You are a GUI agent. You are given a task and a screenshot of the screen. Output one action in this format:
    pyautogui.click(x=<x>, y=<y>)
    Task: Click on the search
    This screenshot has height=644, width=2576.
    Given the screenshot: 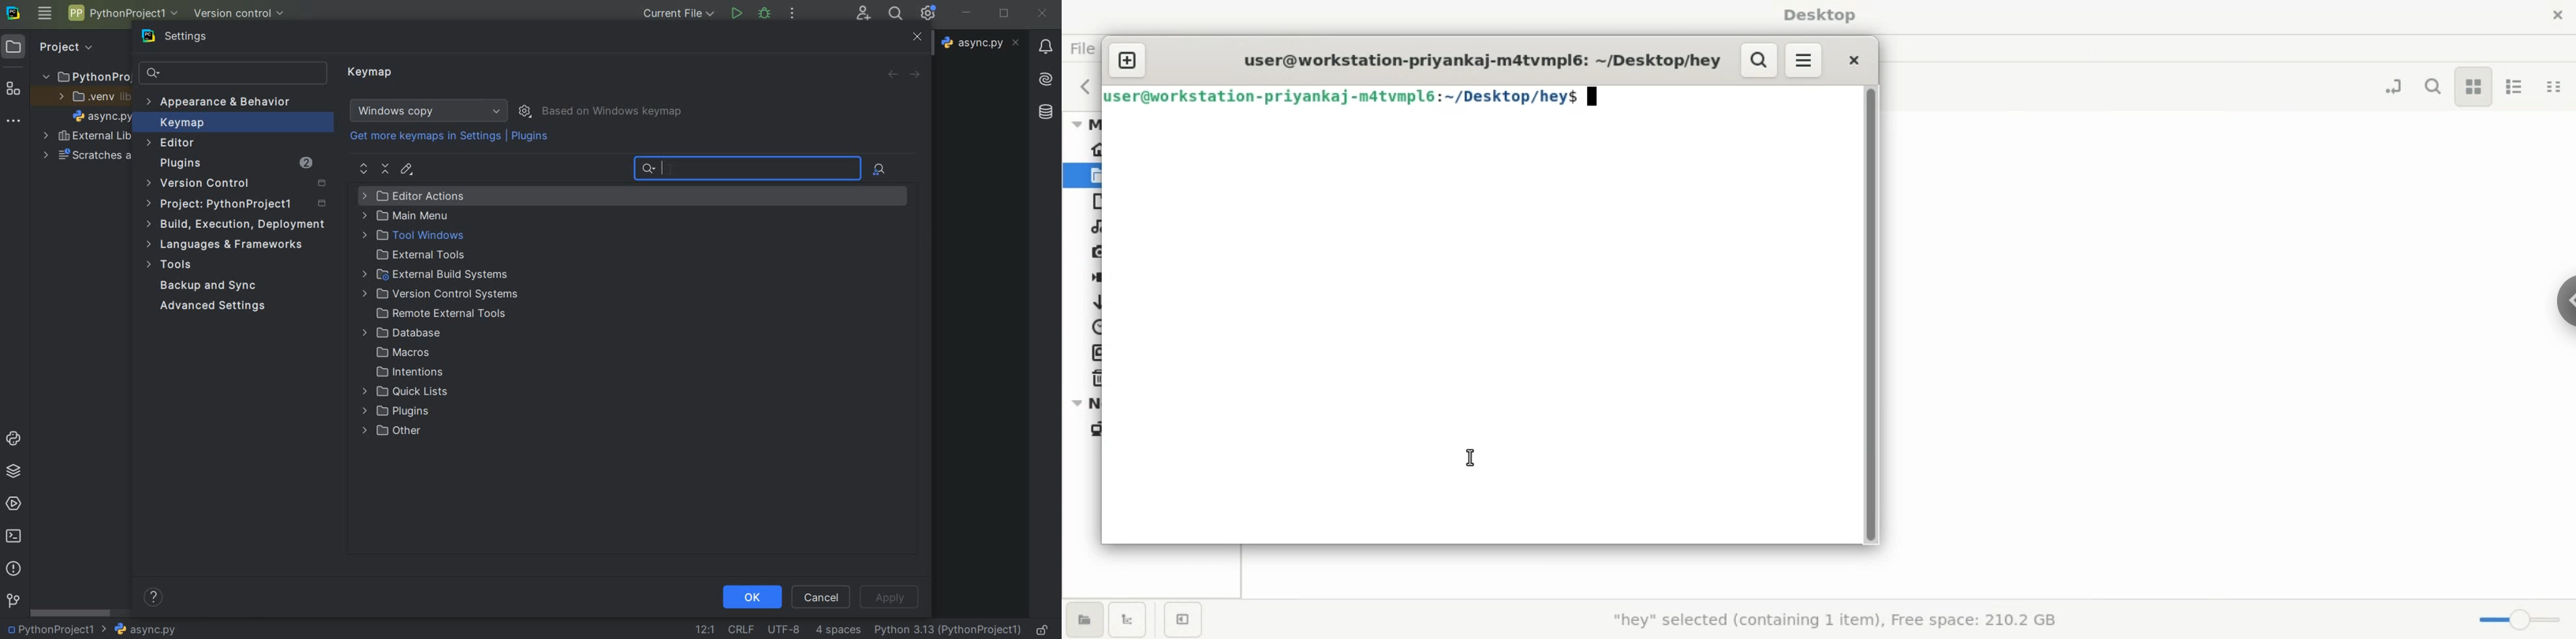 What is the action you would take?
    pyautogui.click(x=1760, y=59)
    